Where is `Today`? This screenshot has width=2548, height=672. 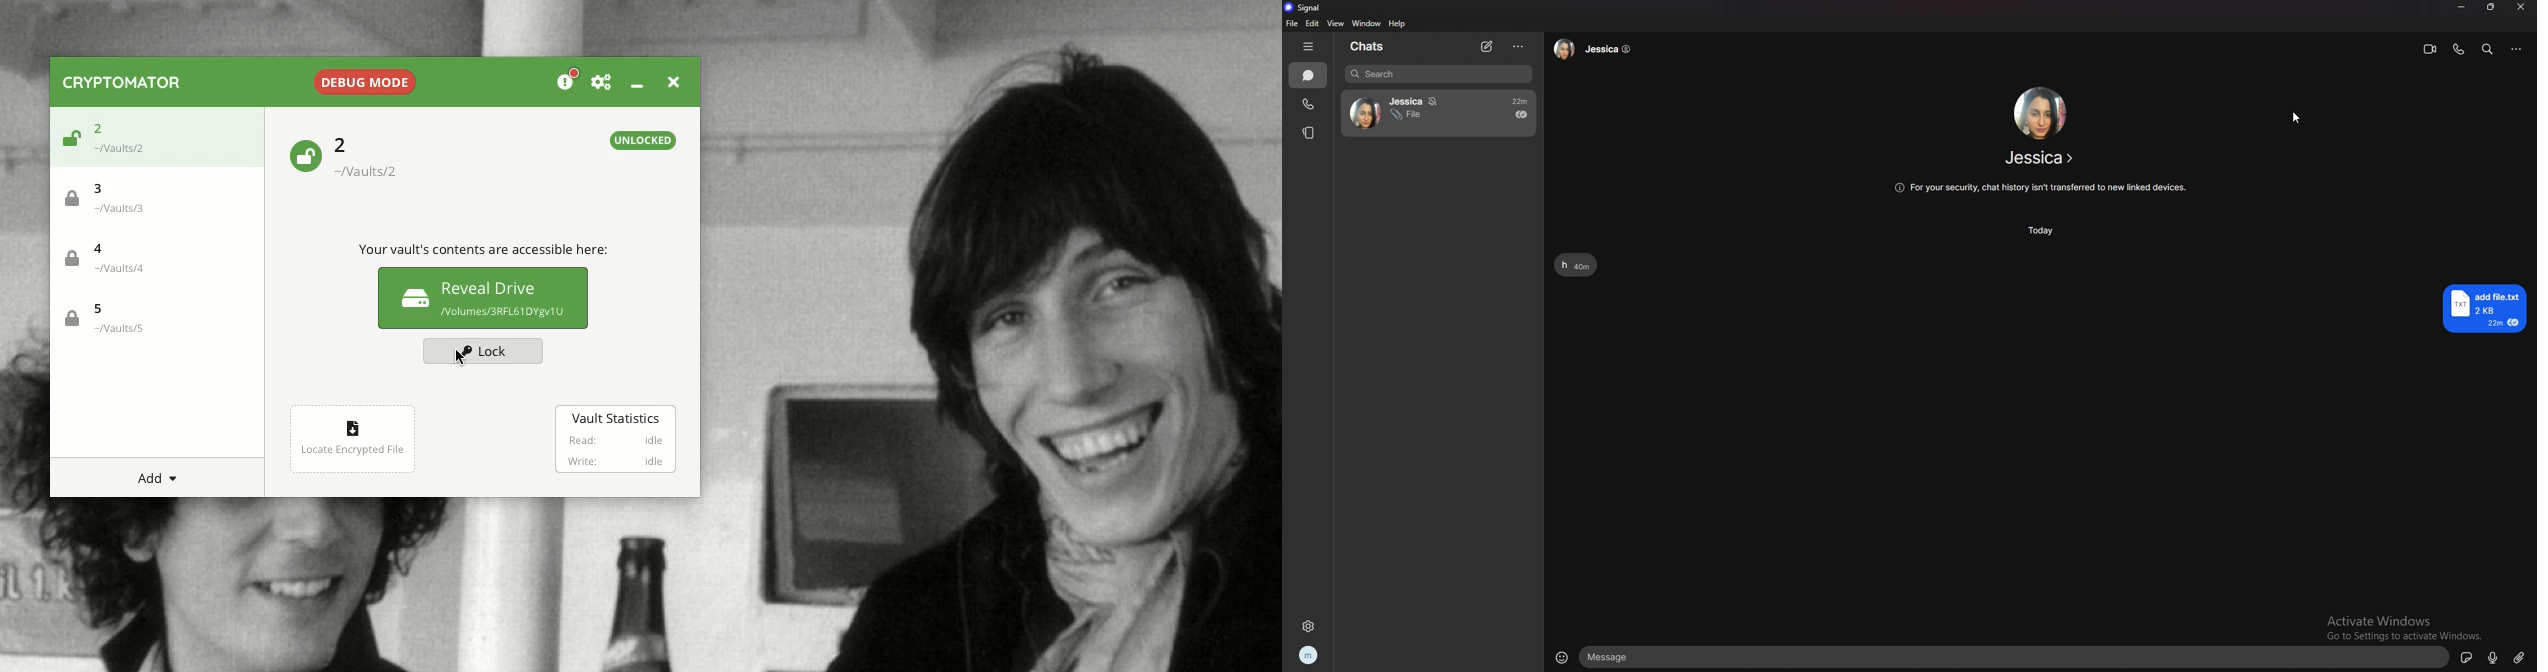 Today is located at coordinates (2040, 230).